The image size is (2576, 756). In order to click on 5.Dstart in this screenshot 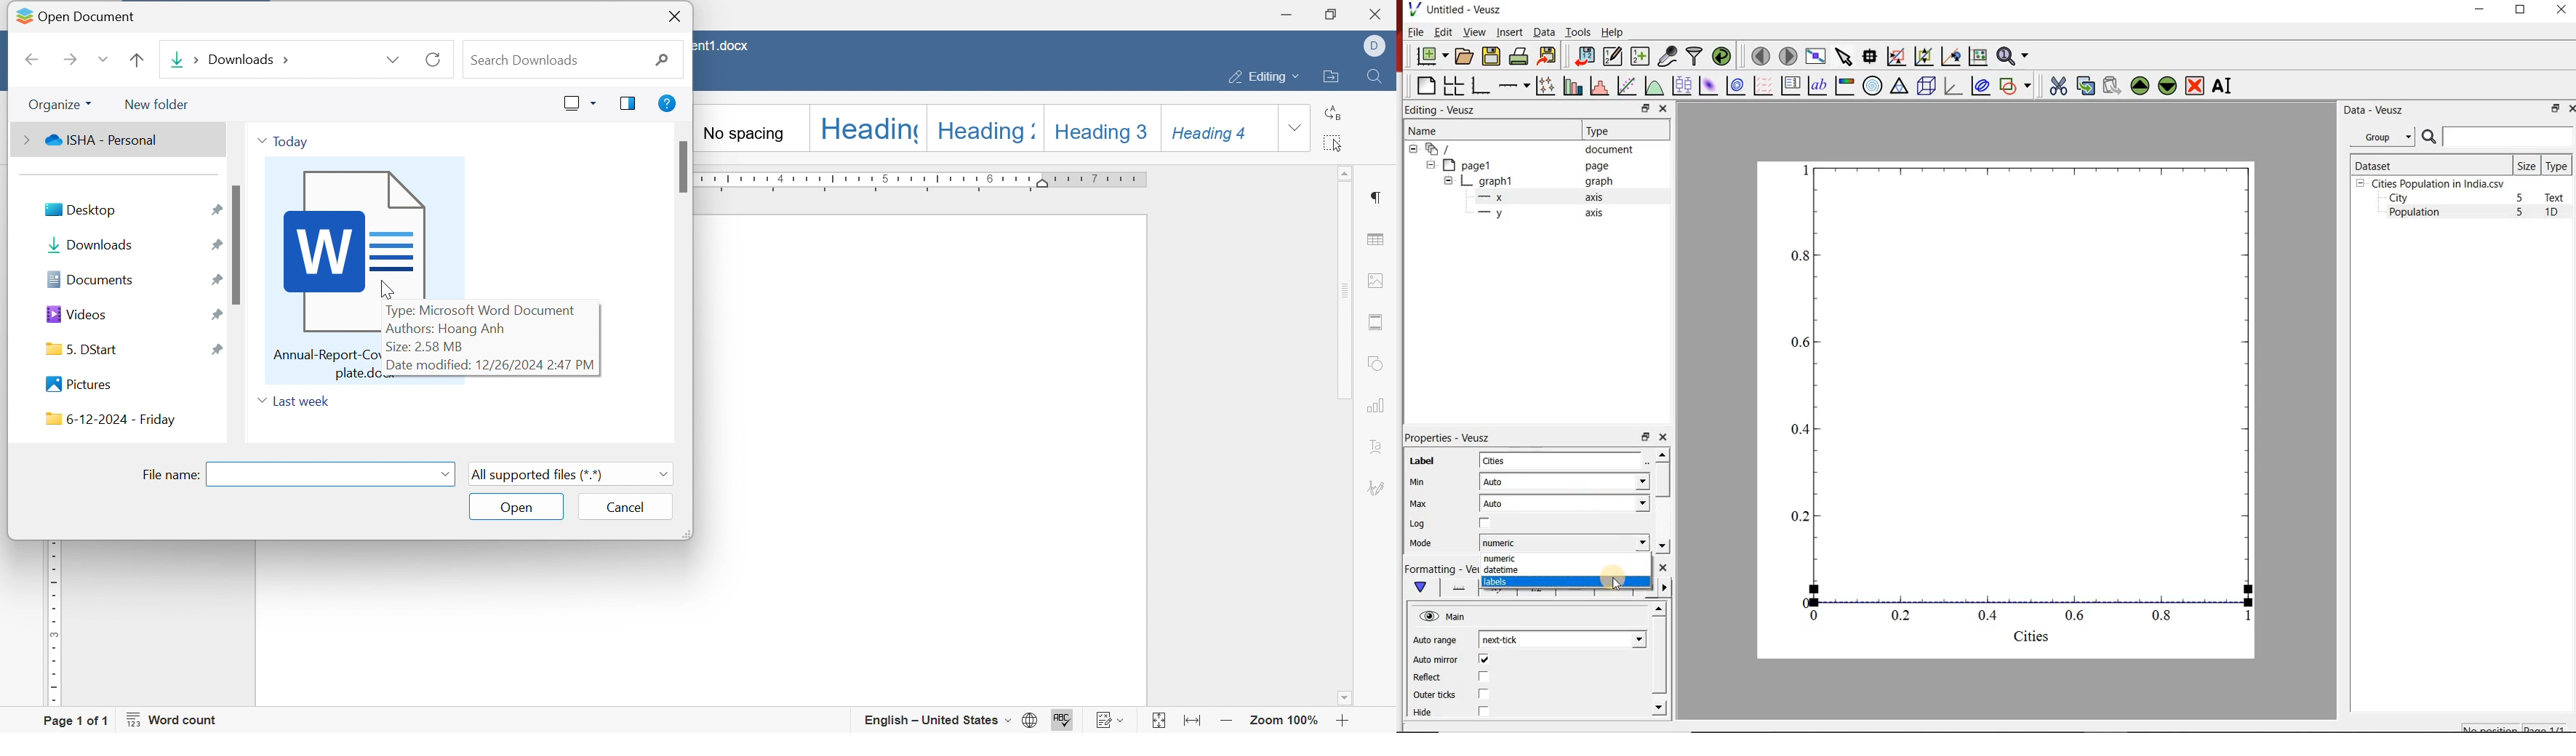, I will do `click(86, 349)`.